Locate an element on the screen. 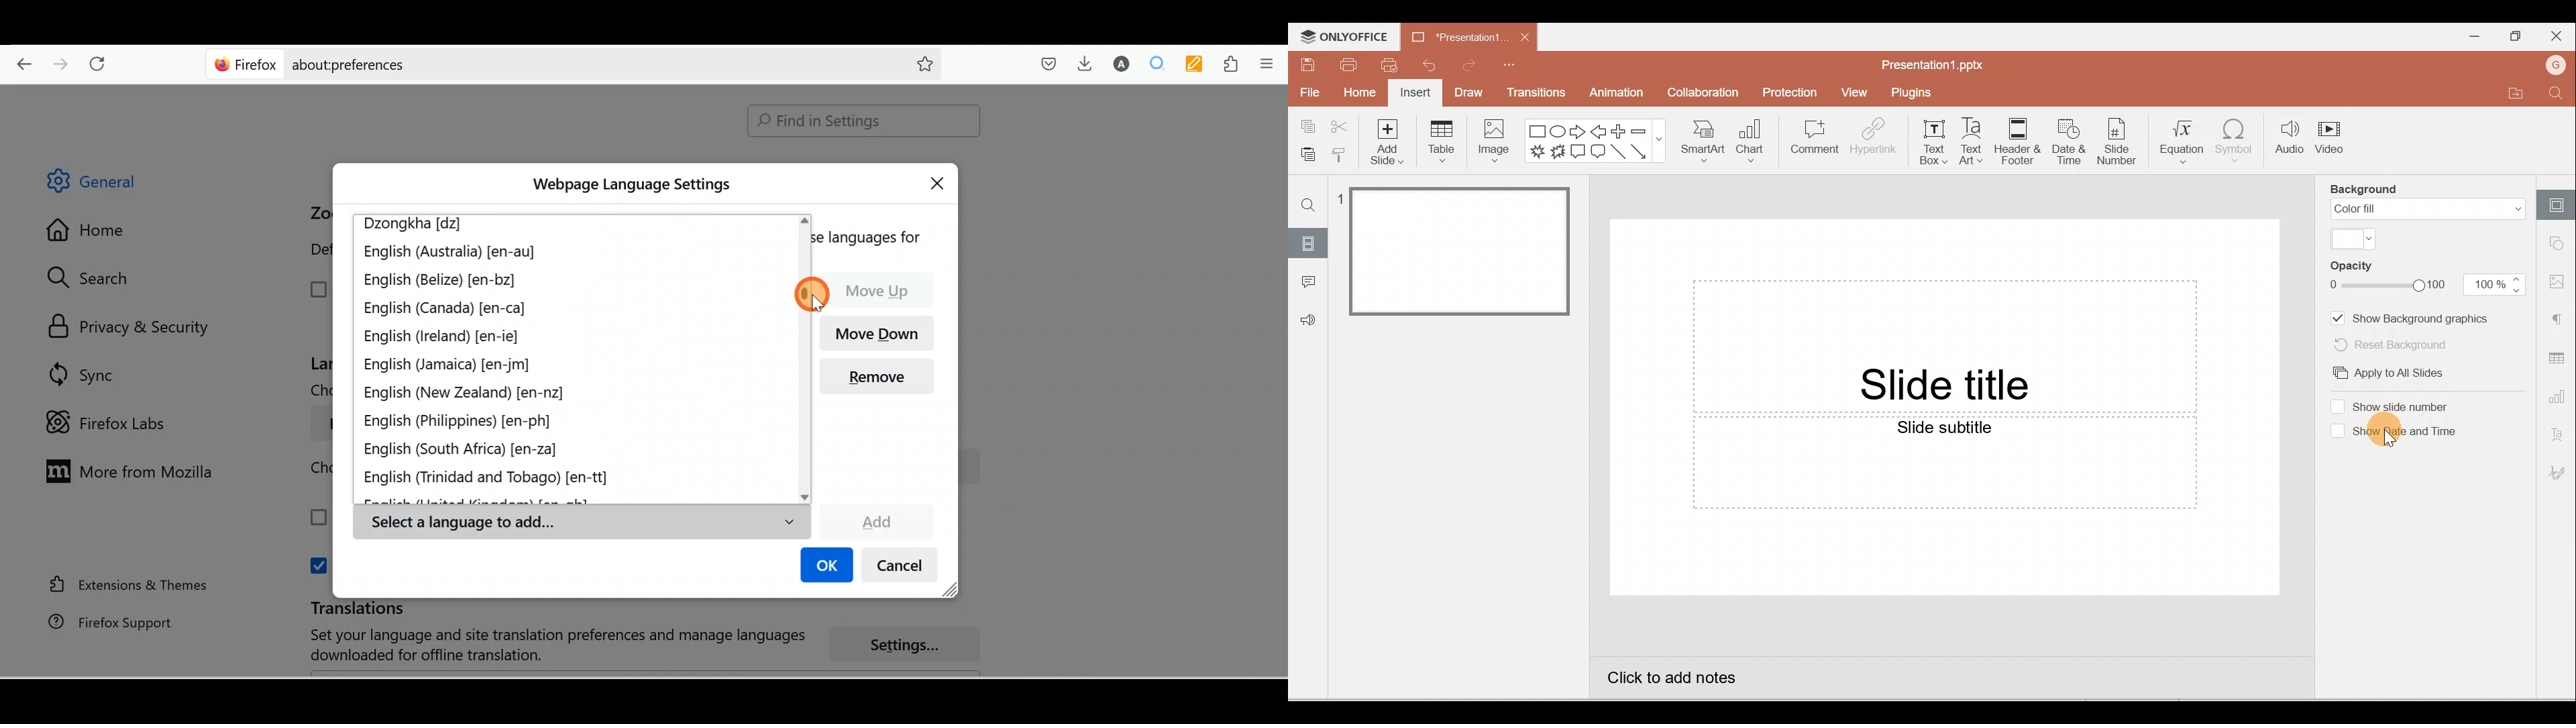 The height and width of the screenshot is (728, 2576). Show date and time is located at coordinates (2412, 433).